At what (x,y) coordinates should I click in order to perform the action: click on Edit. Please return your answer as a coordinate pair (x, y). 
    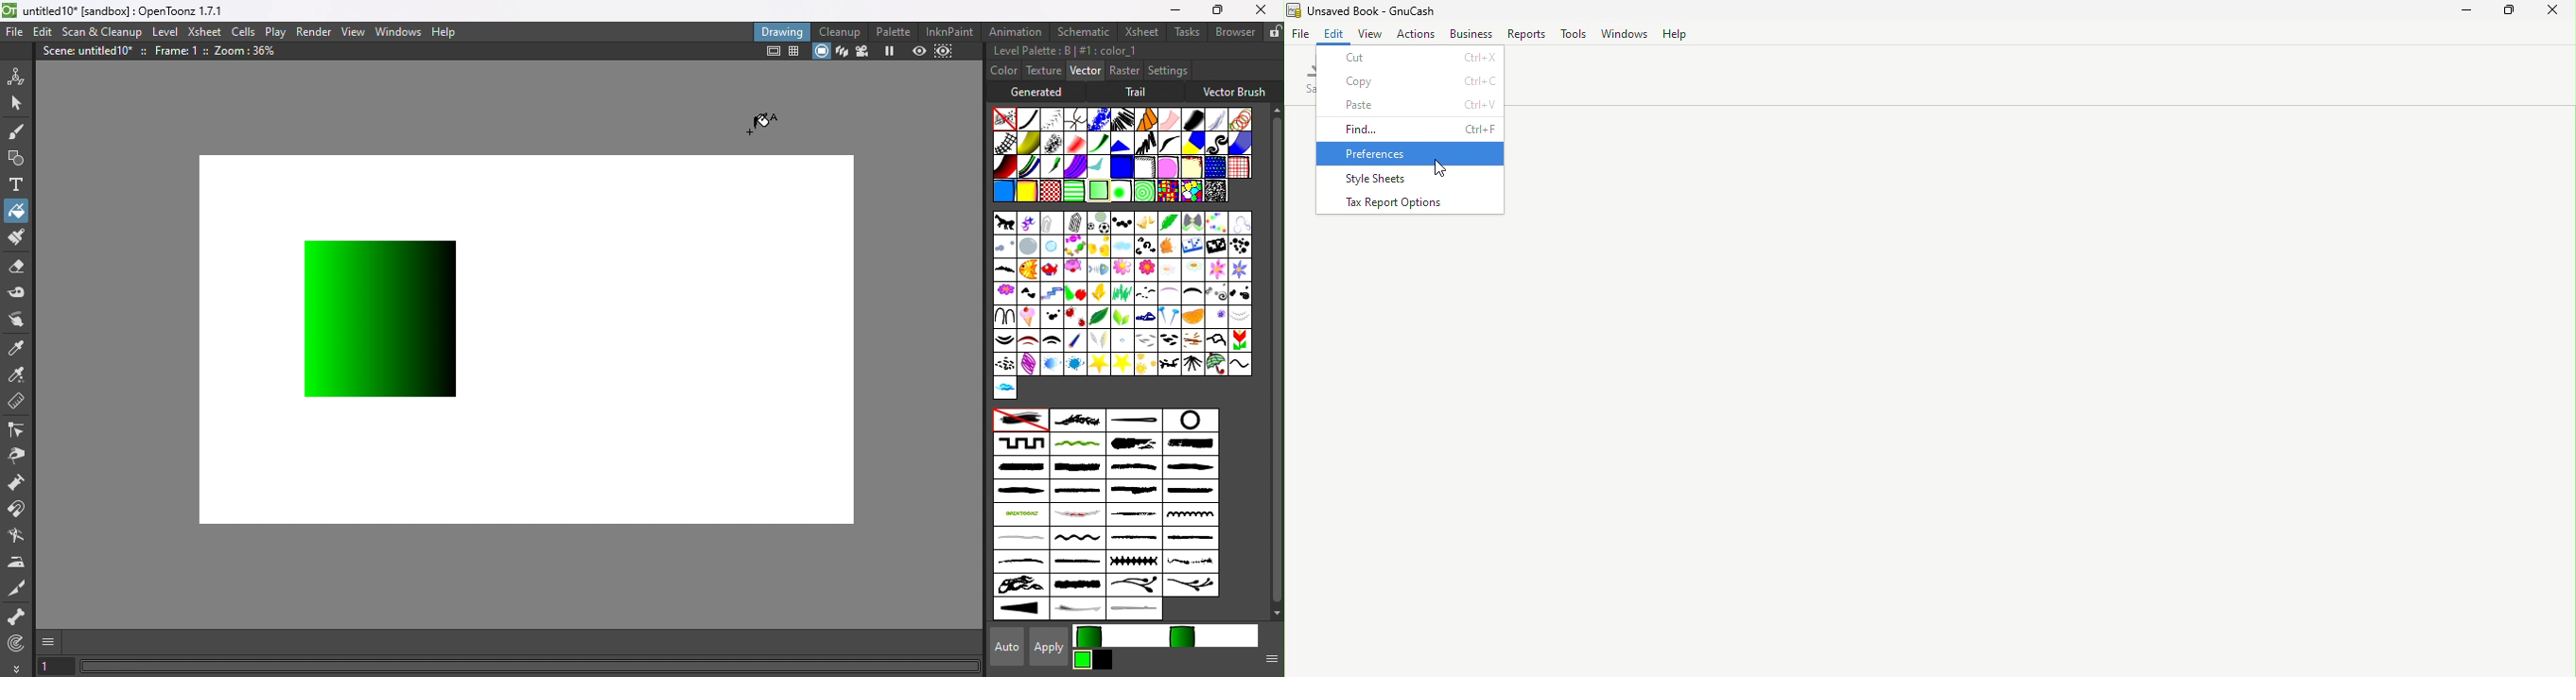
    Looking at the image, I should click on (1335, 33).